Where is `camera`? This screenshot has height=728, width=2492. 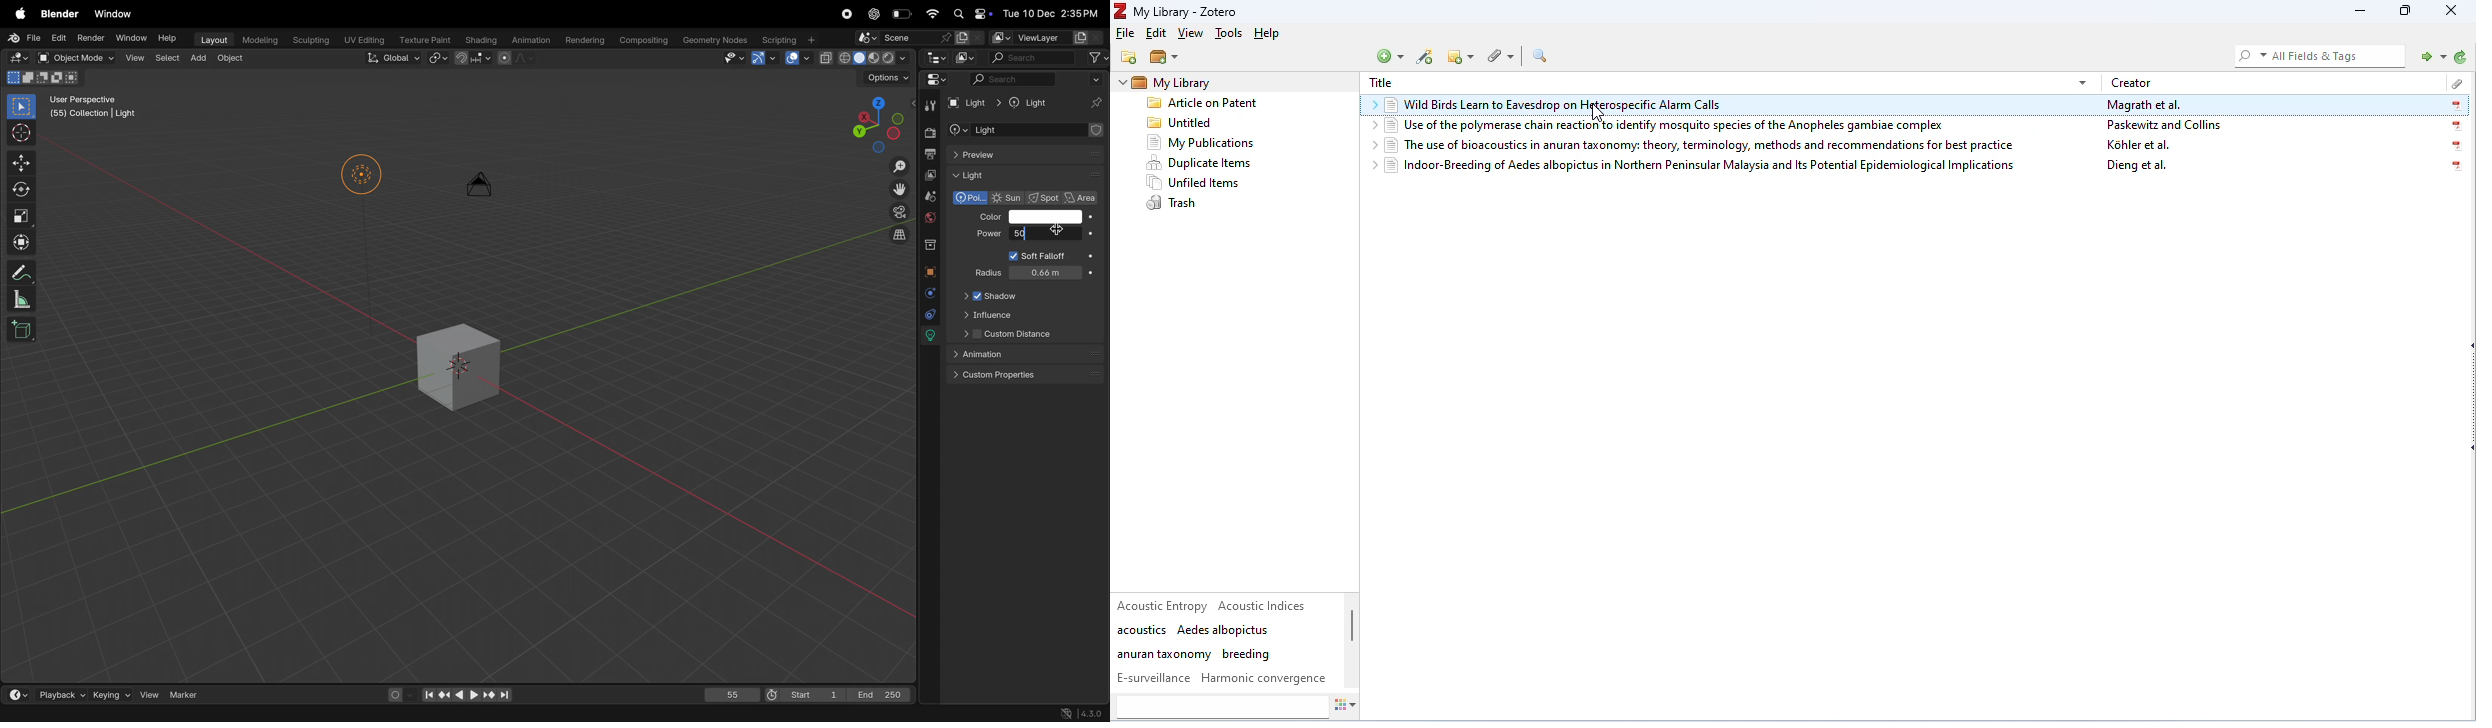
camera is located at coordinates (897, 212).